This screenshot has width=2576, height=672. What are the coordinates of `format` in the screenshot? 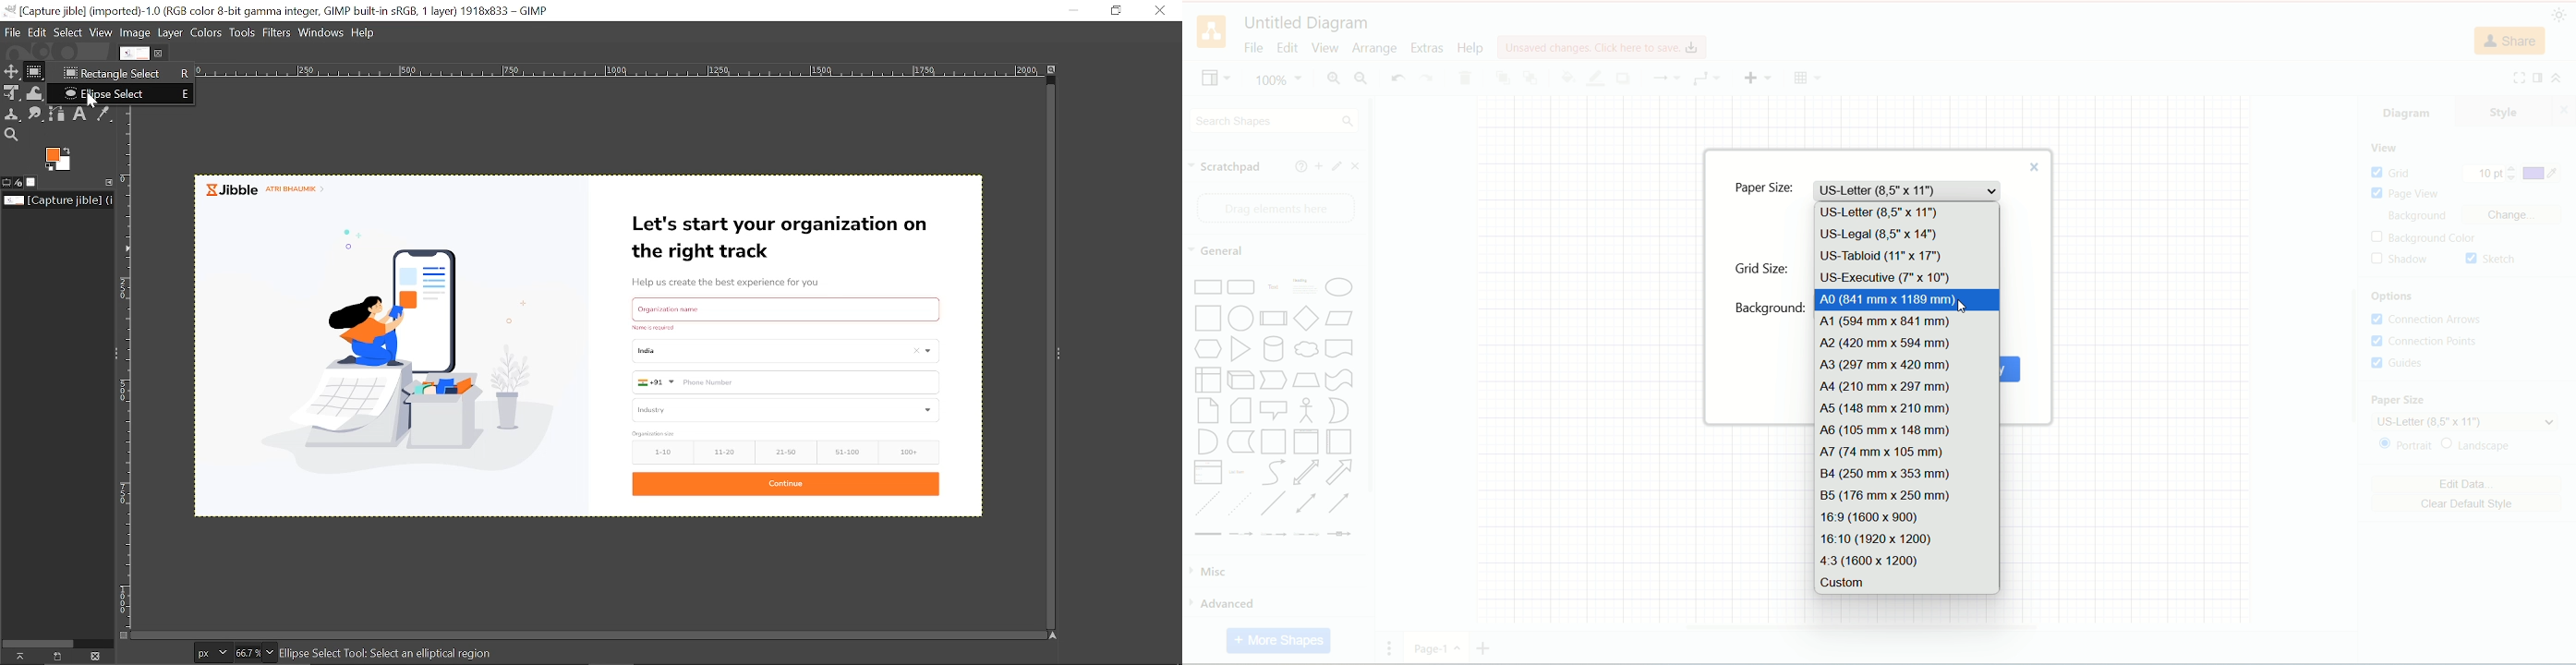 It's located at (2538, 78).